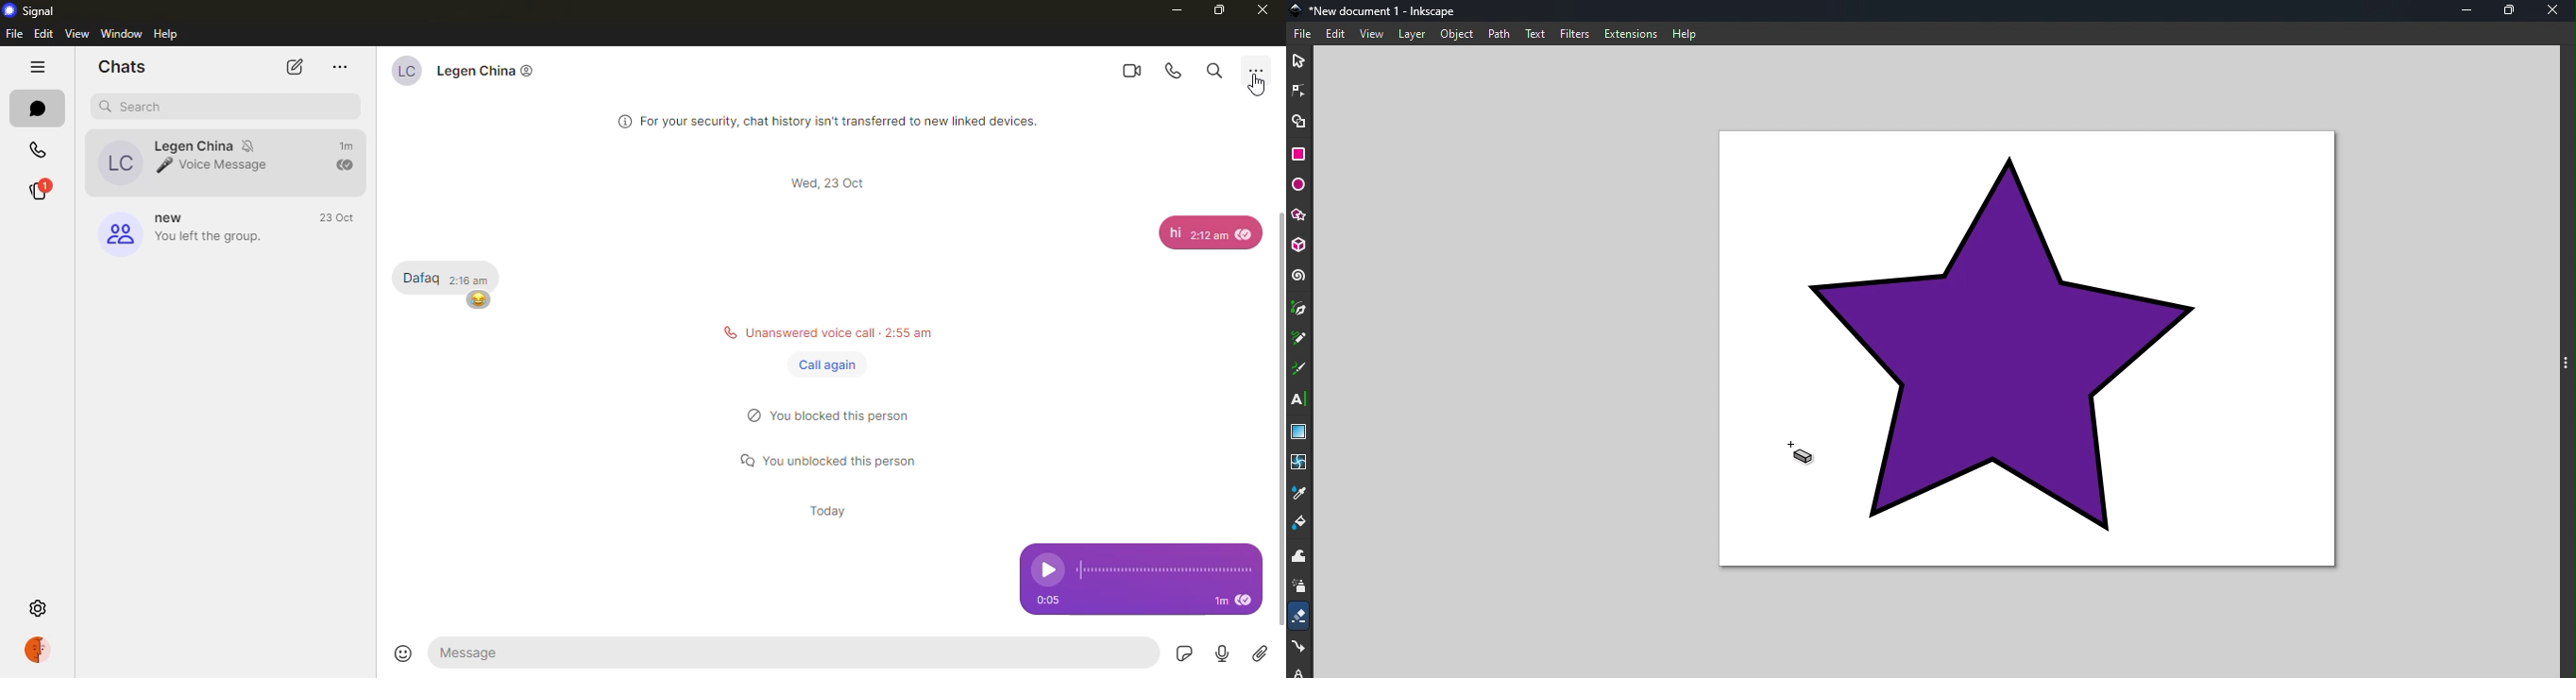 This screenshot has height=700, width=2576. What do you see at coordinates (826, 363) in the screenshot?
I see `call again` at bounding box center [826, 363].